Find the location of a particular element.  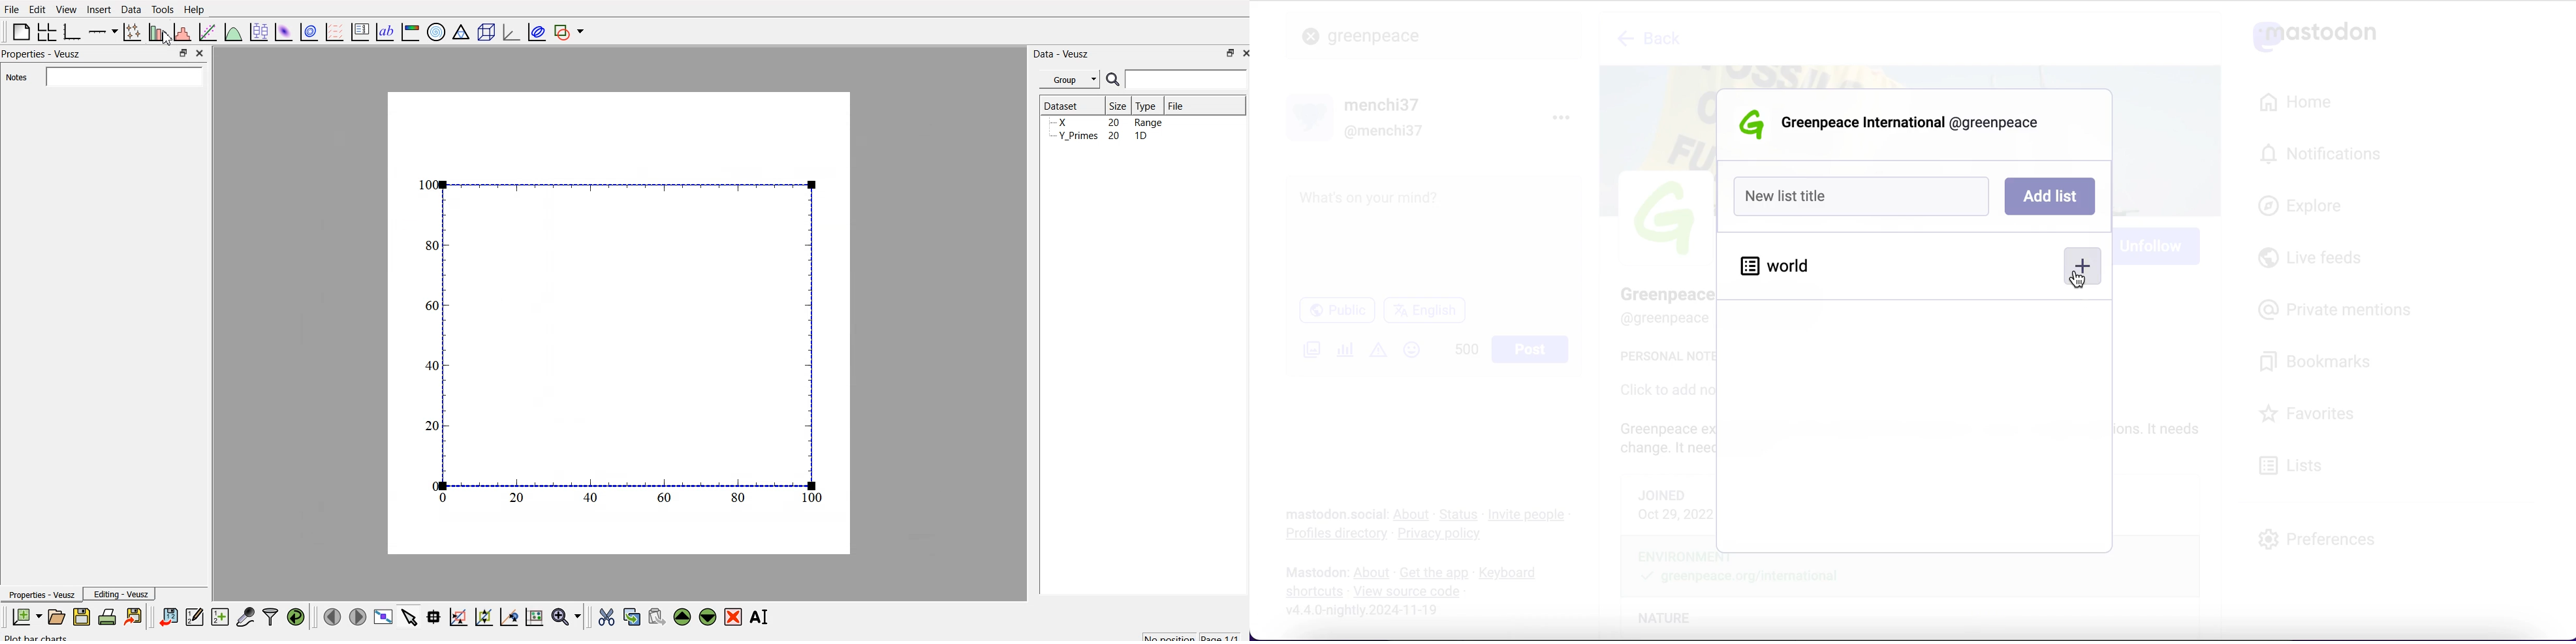

new list title is located at coordinates (1862, 196).